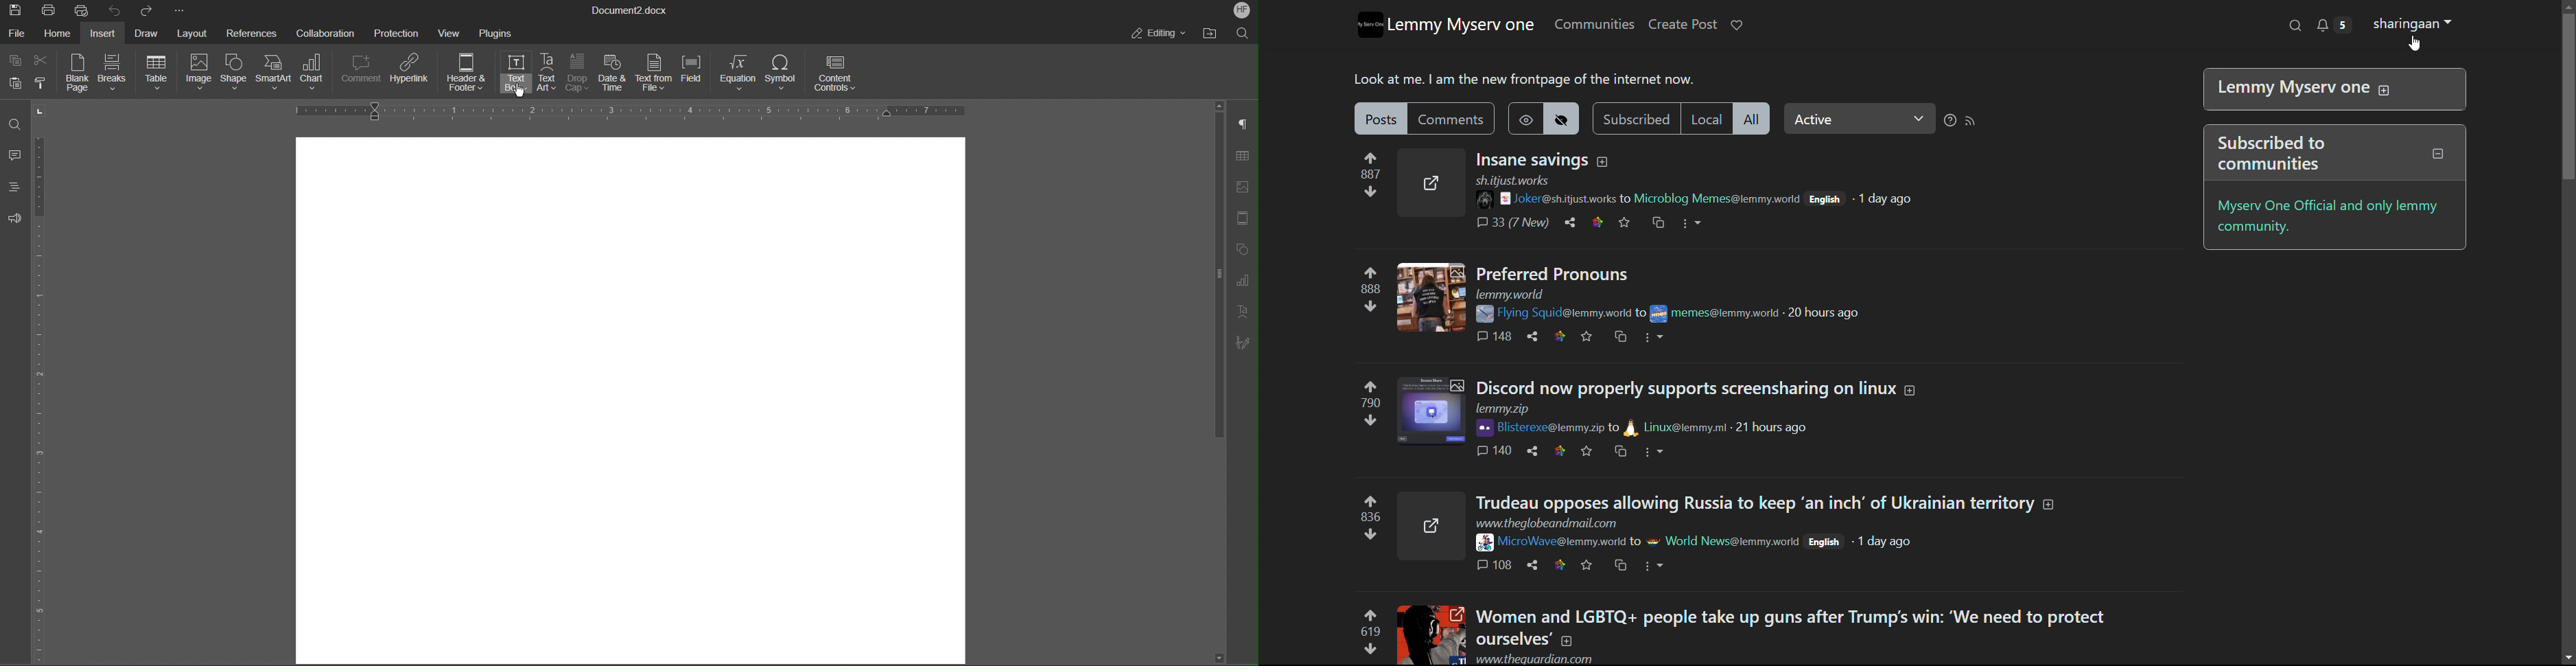 The height and width of the screenshot is (672, 2576). I want to click on SmartArt, so click(276, 76).